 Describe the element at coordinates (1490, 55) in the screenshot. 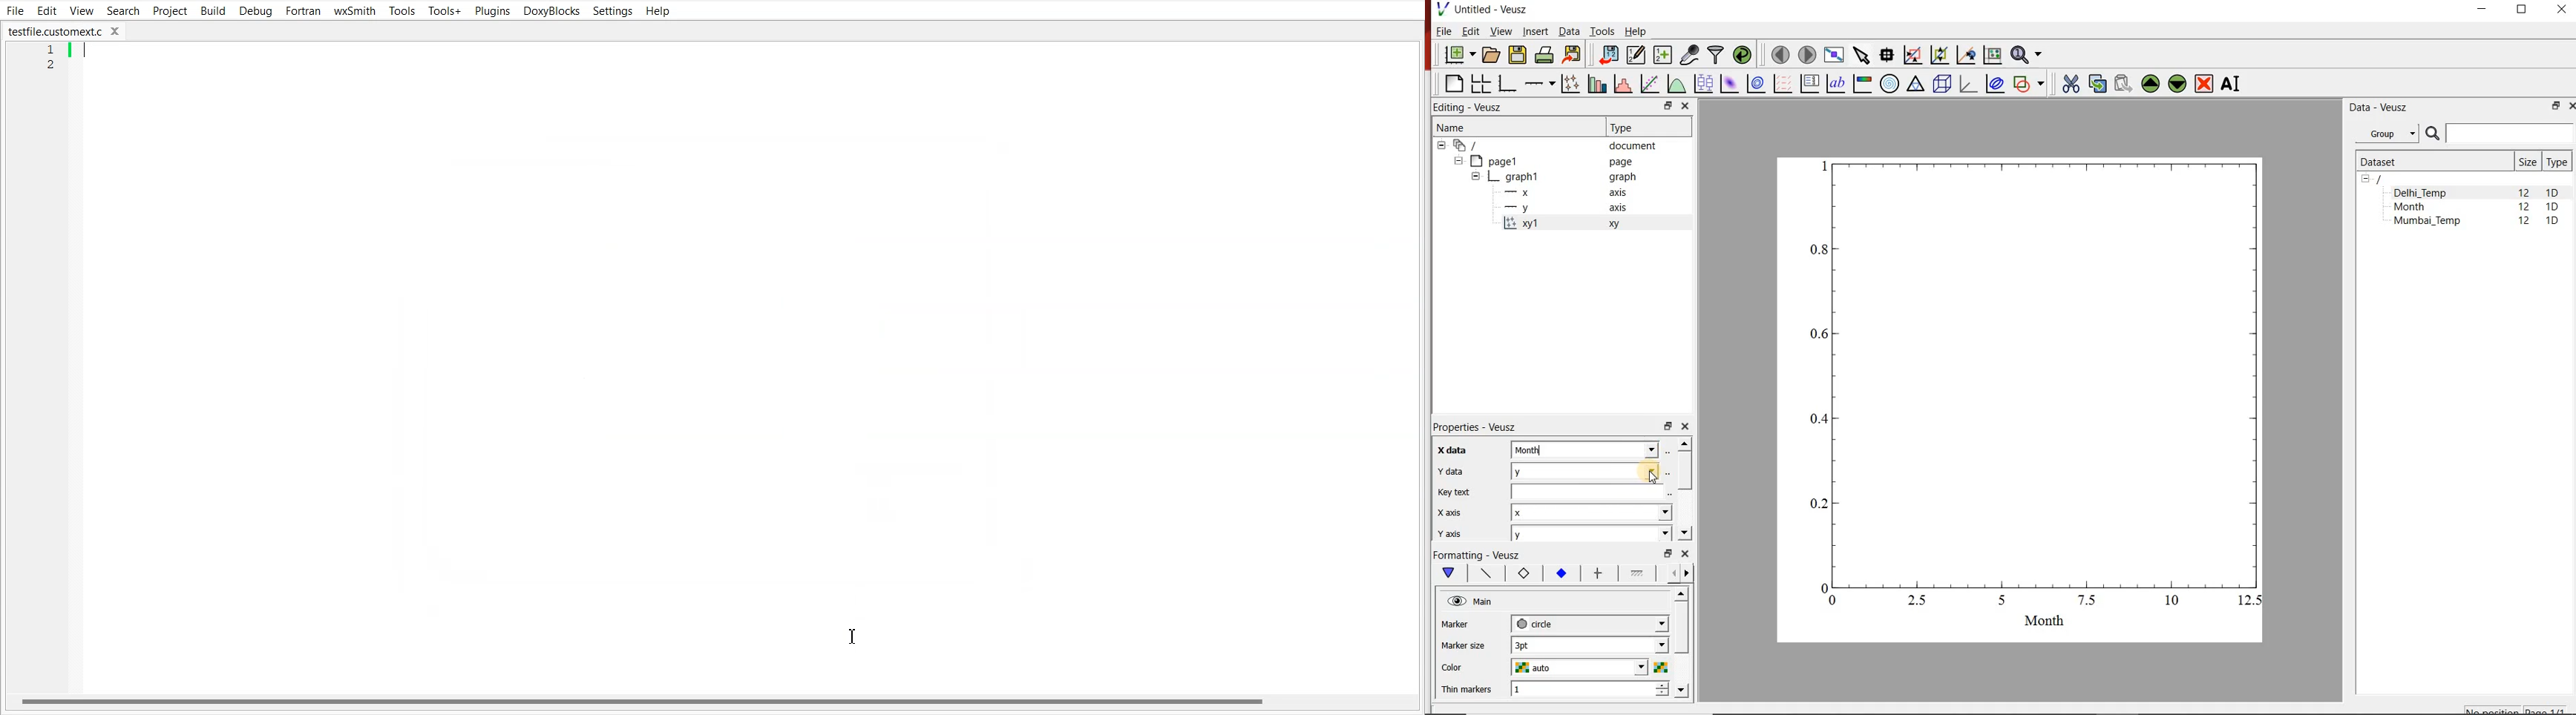

I see `open a document` at that location.